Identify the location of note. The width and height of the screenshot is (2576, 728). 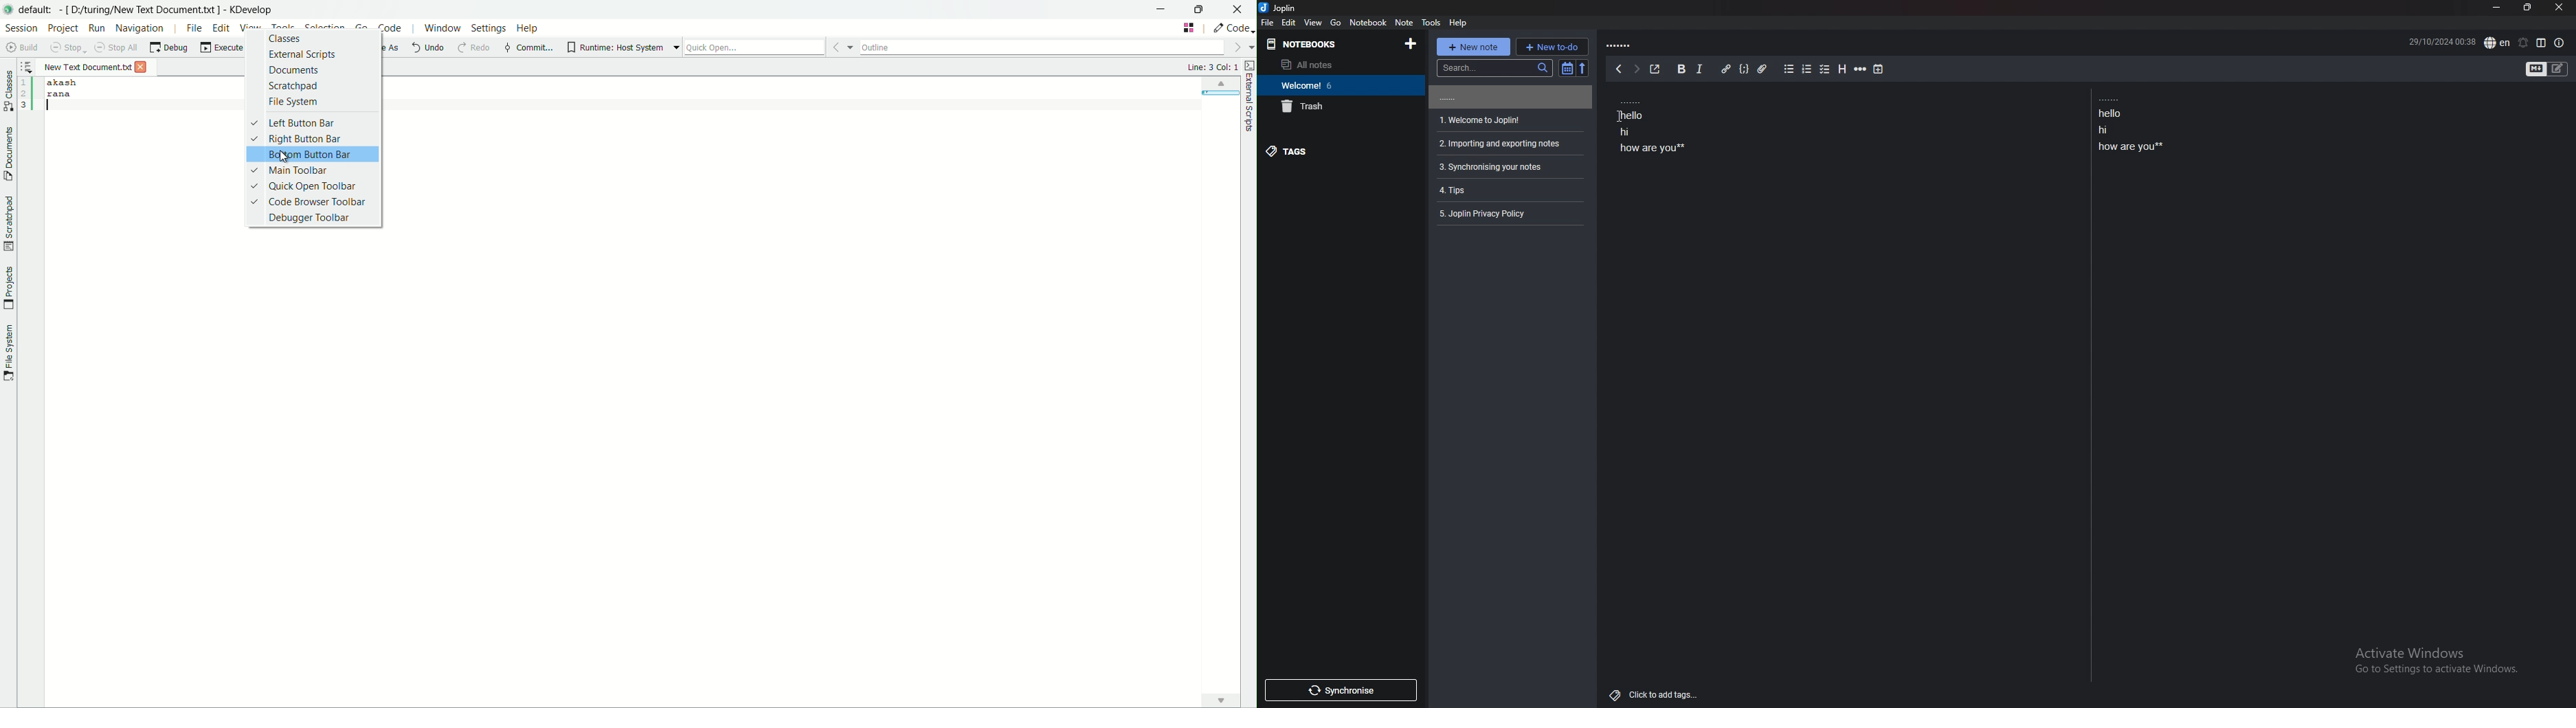
(1508, 144).